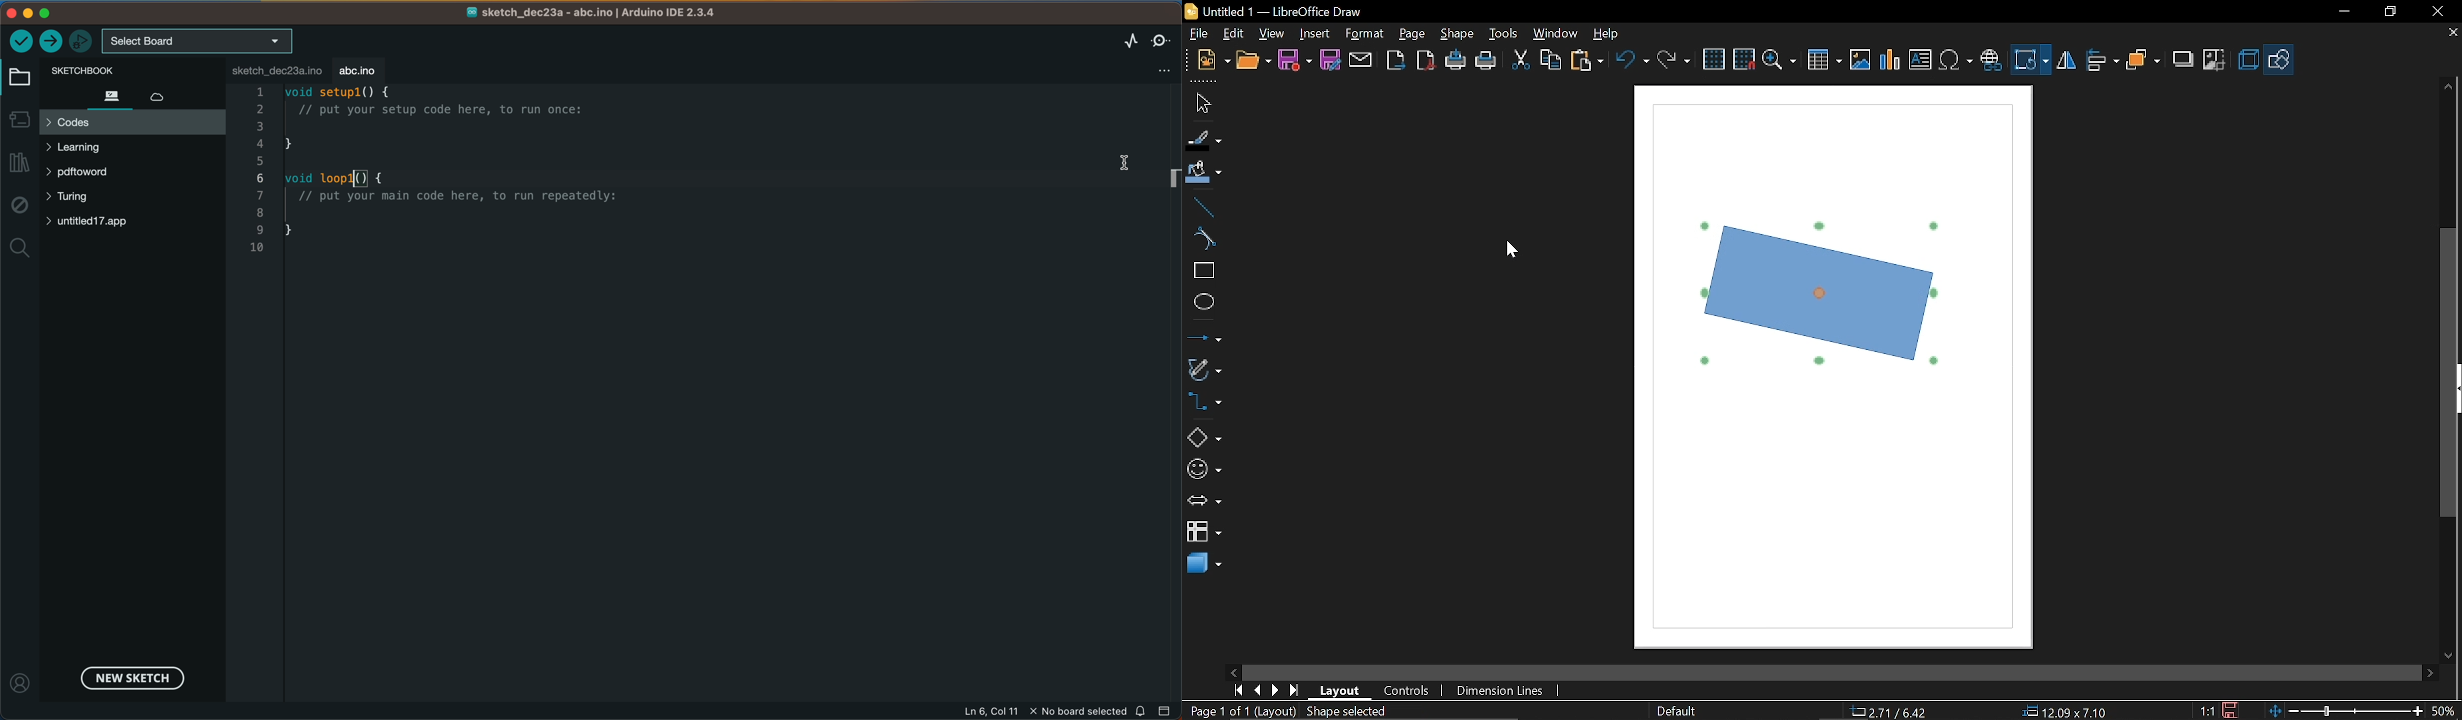 The width and height of the screenshot is (2464, 728). Describe the element at coordinates (1550, 59) in the screenshot. I see `Copy` at that location.